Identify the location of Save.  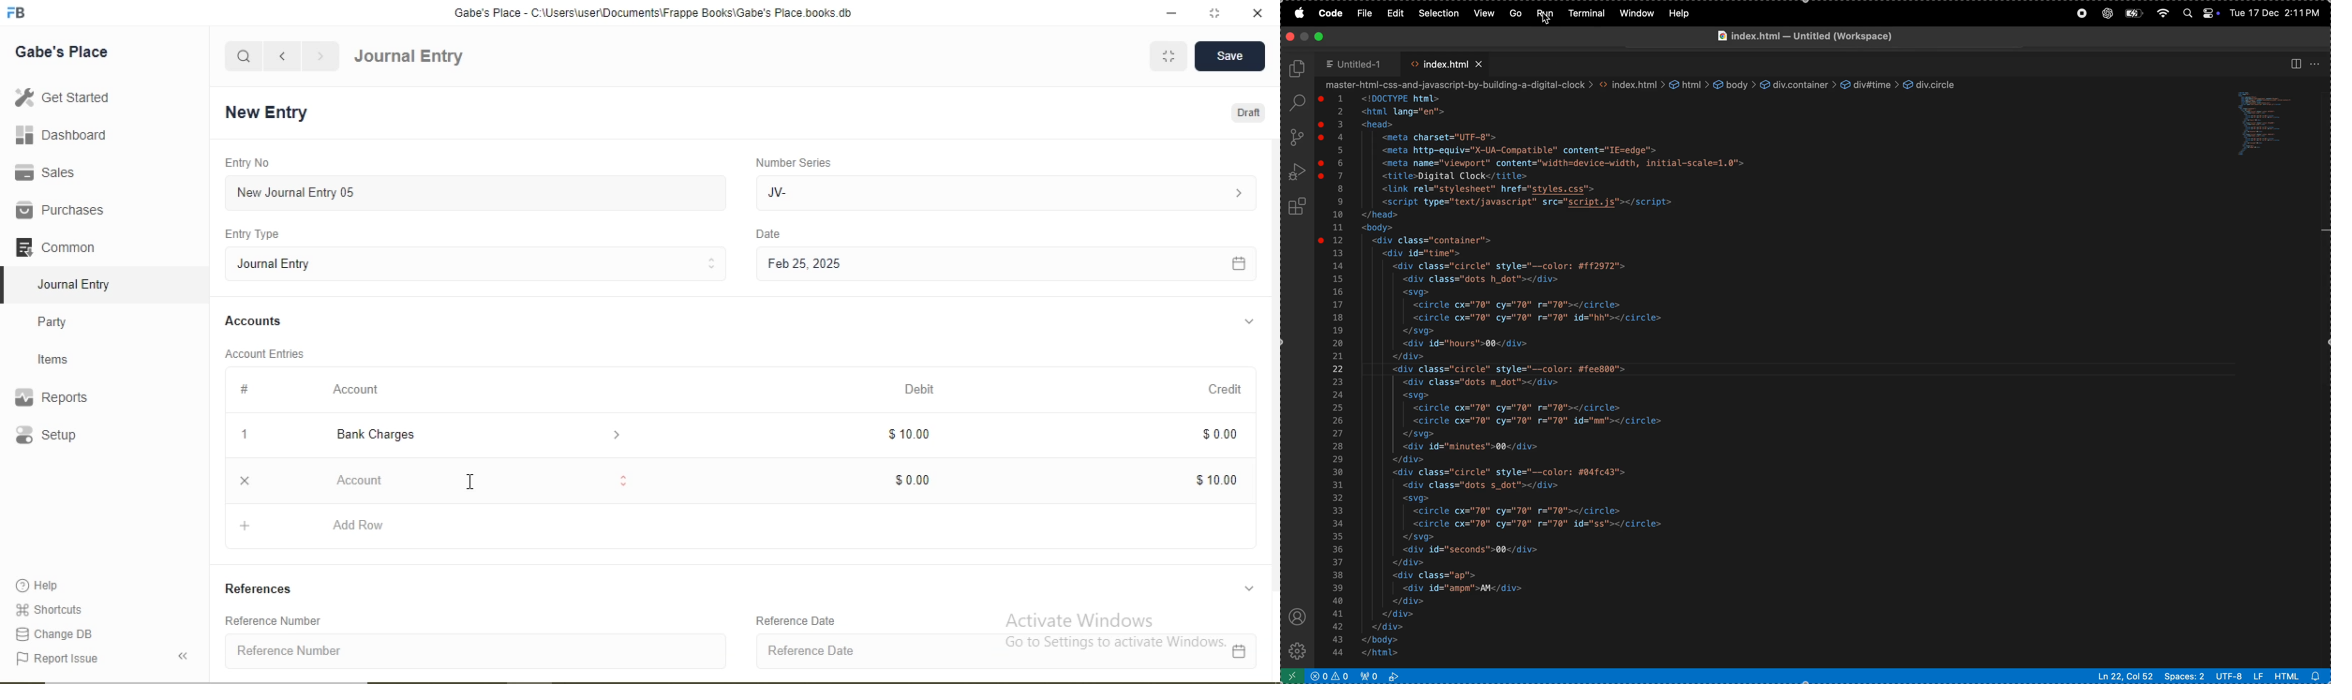
(1228, 57).